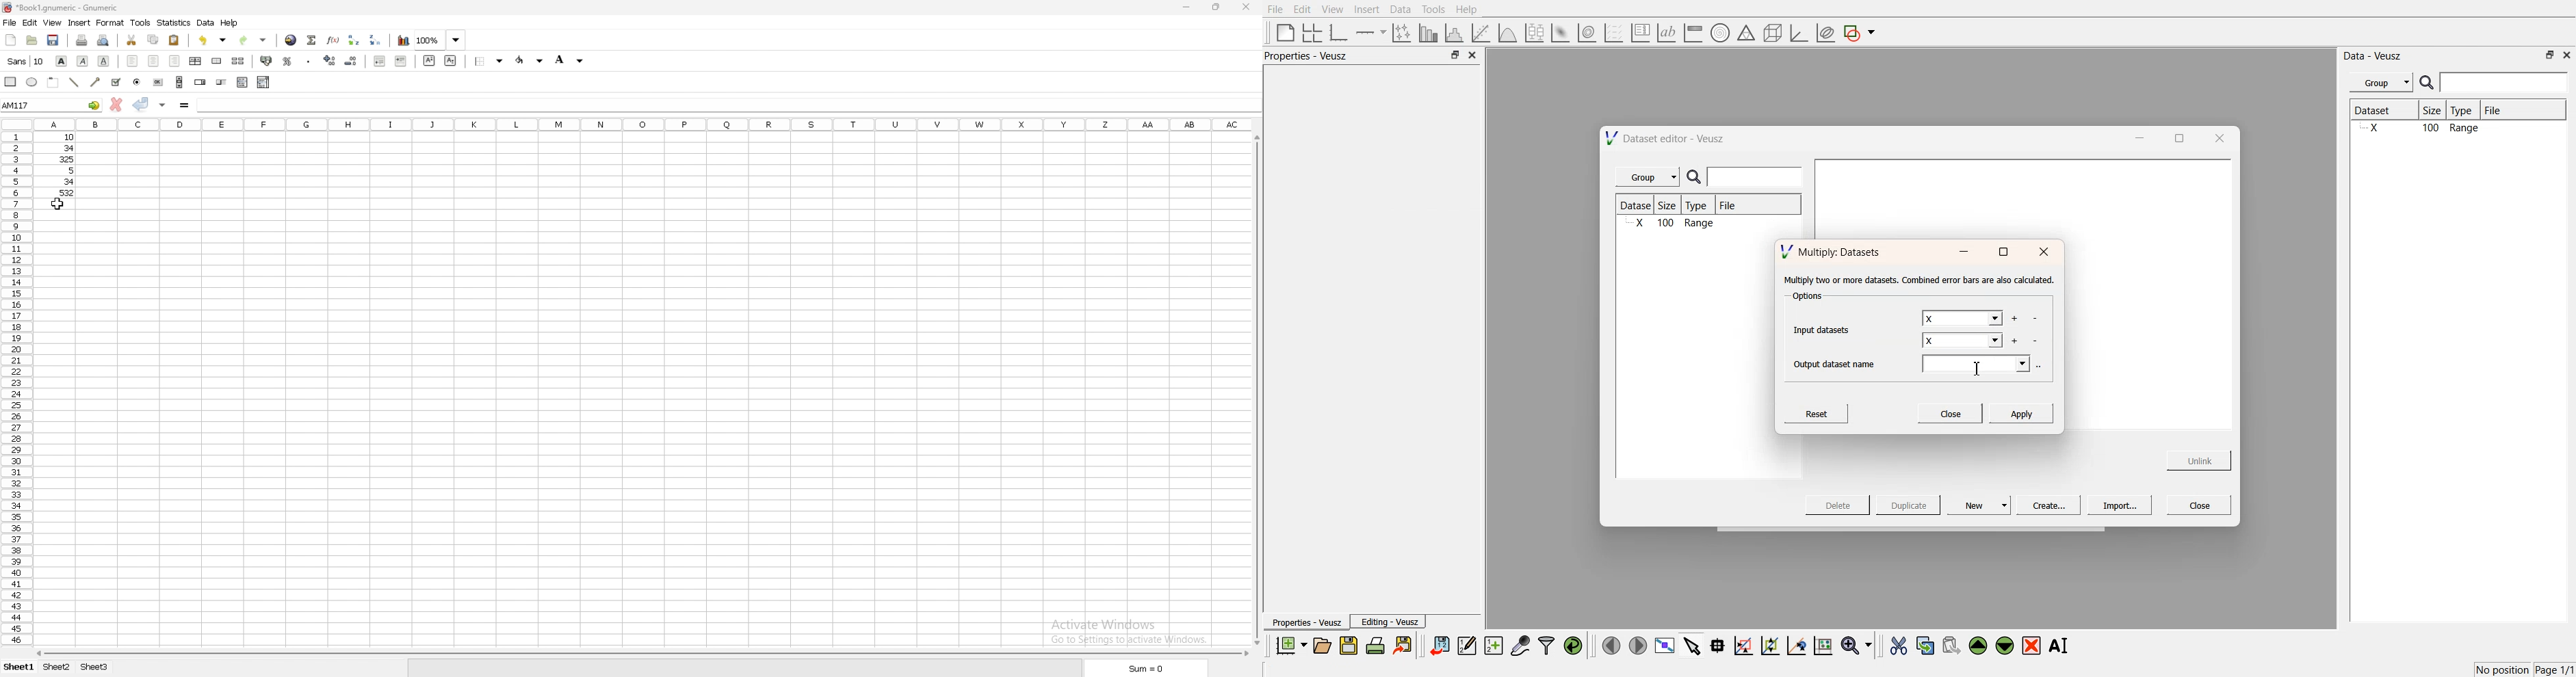 Image resolution: width=2576 pixels, height=700 pixels. What do you see at coordinates (1185, 8) in the screenshot?
I see `minimize` at bounding box center [1185, 8].